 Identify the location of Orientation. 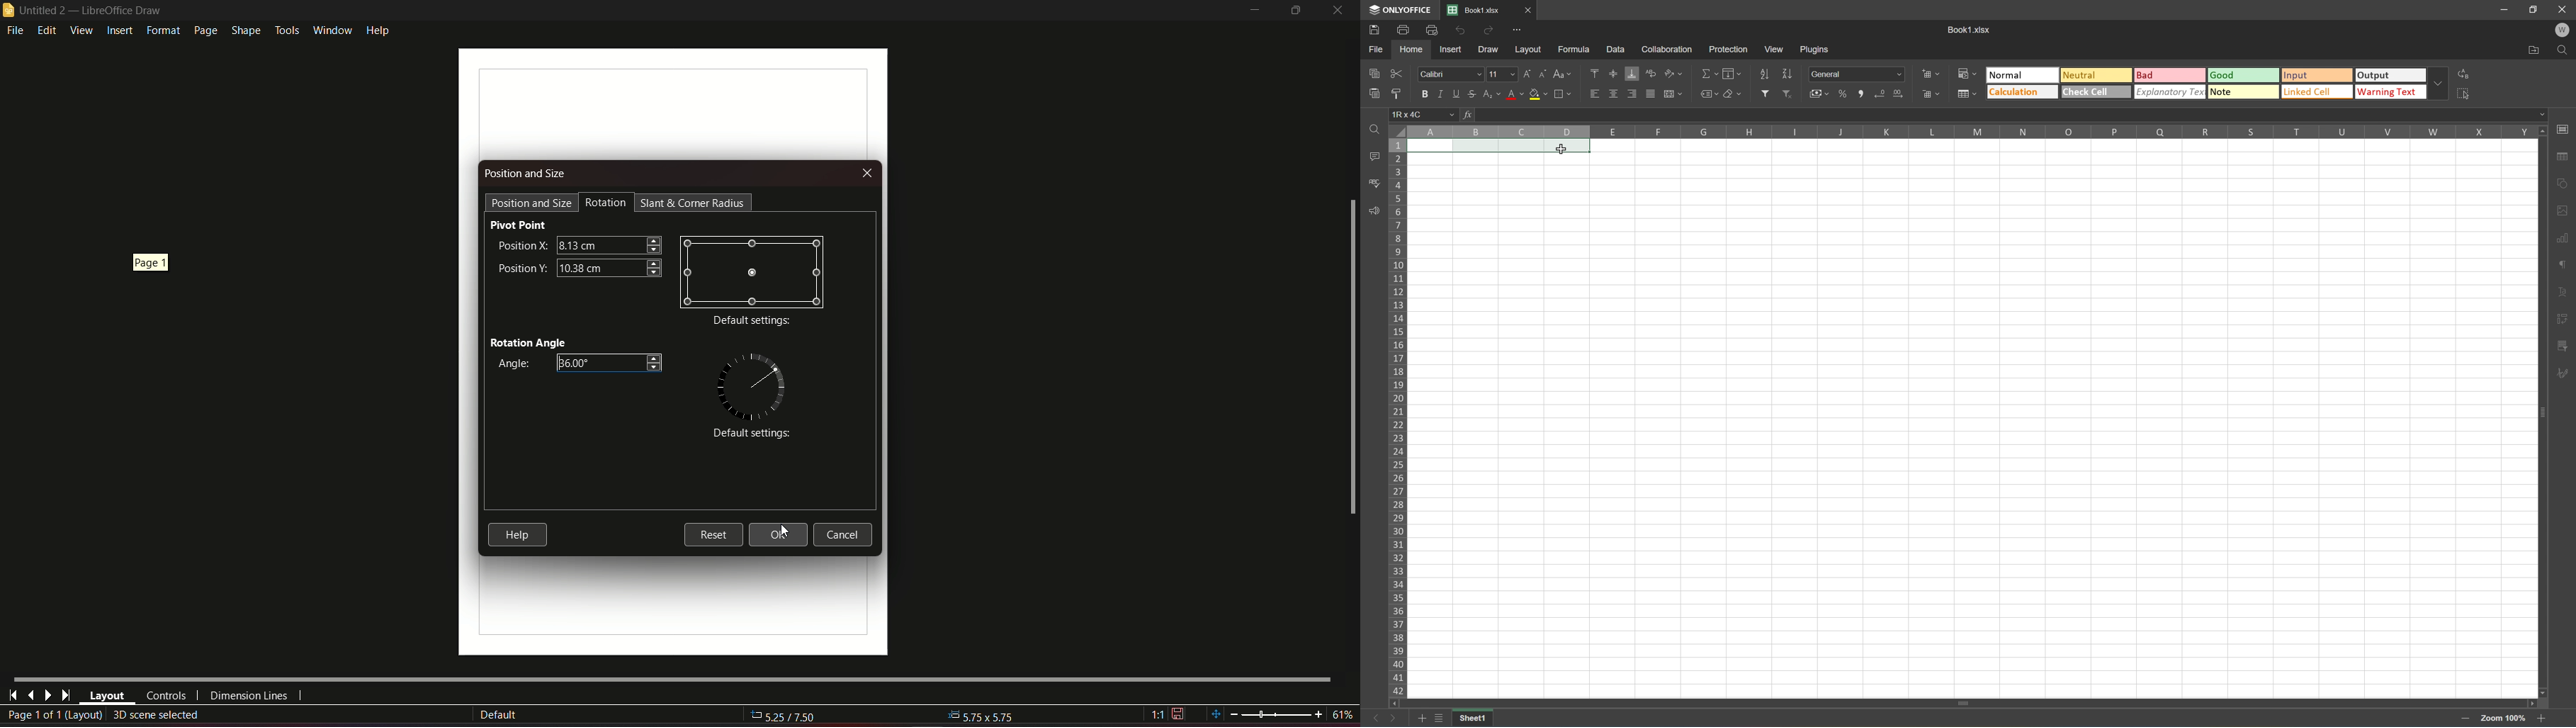
(1673, 73).